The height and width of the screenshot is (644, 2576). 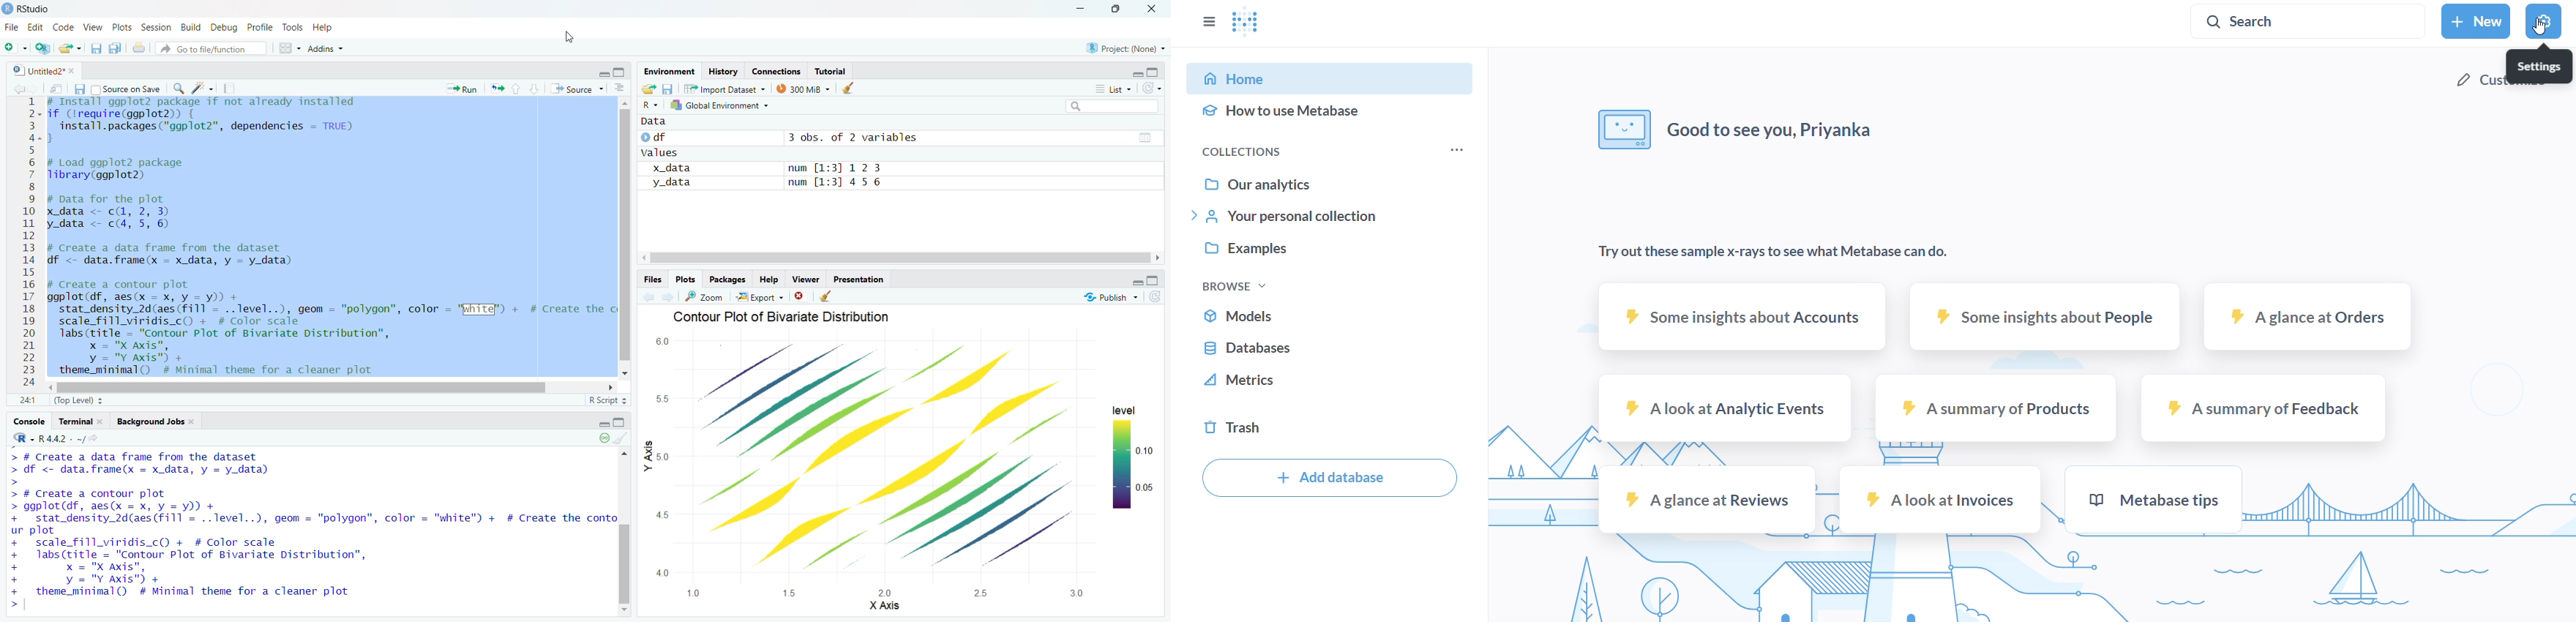 What do you see at coordinates (1156, 298) in the screenshot?
I see `refresh` at bounding box center [1156, 298].